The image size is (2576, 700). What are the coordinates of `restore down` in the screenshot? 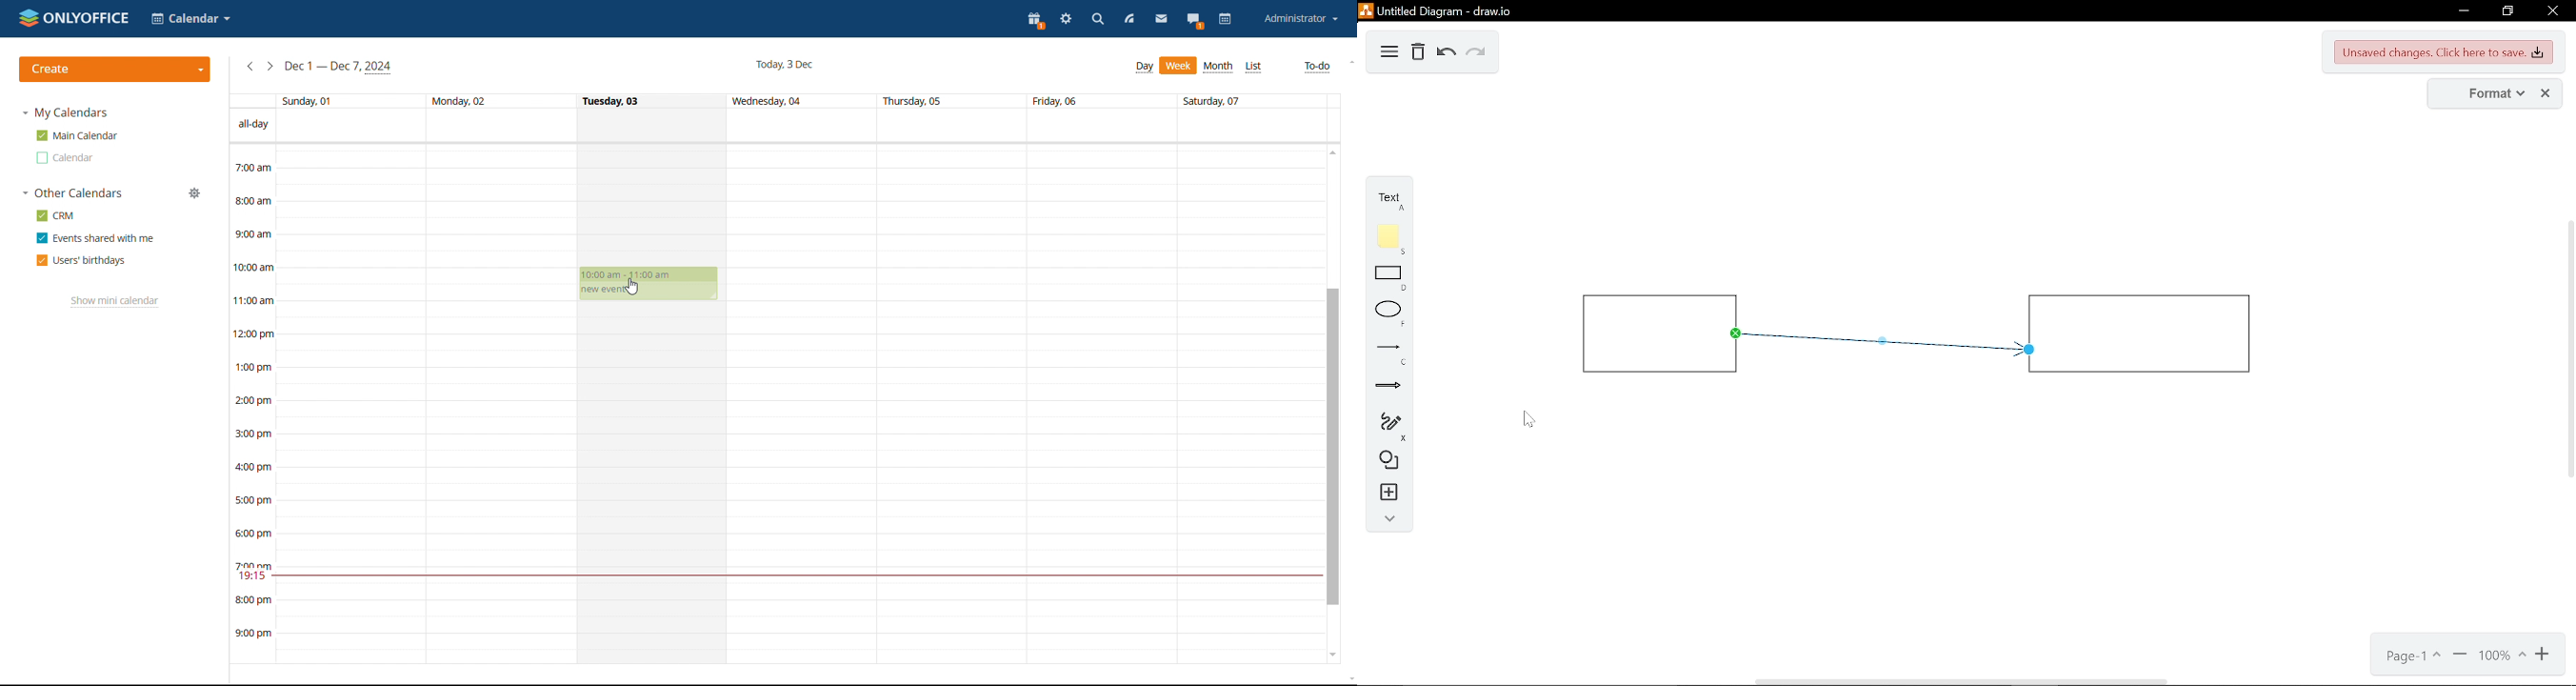 It's located at (2508, 11).